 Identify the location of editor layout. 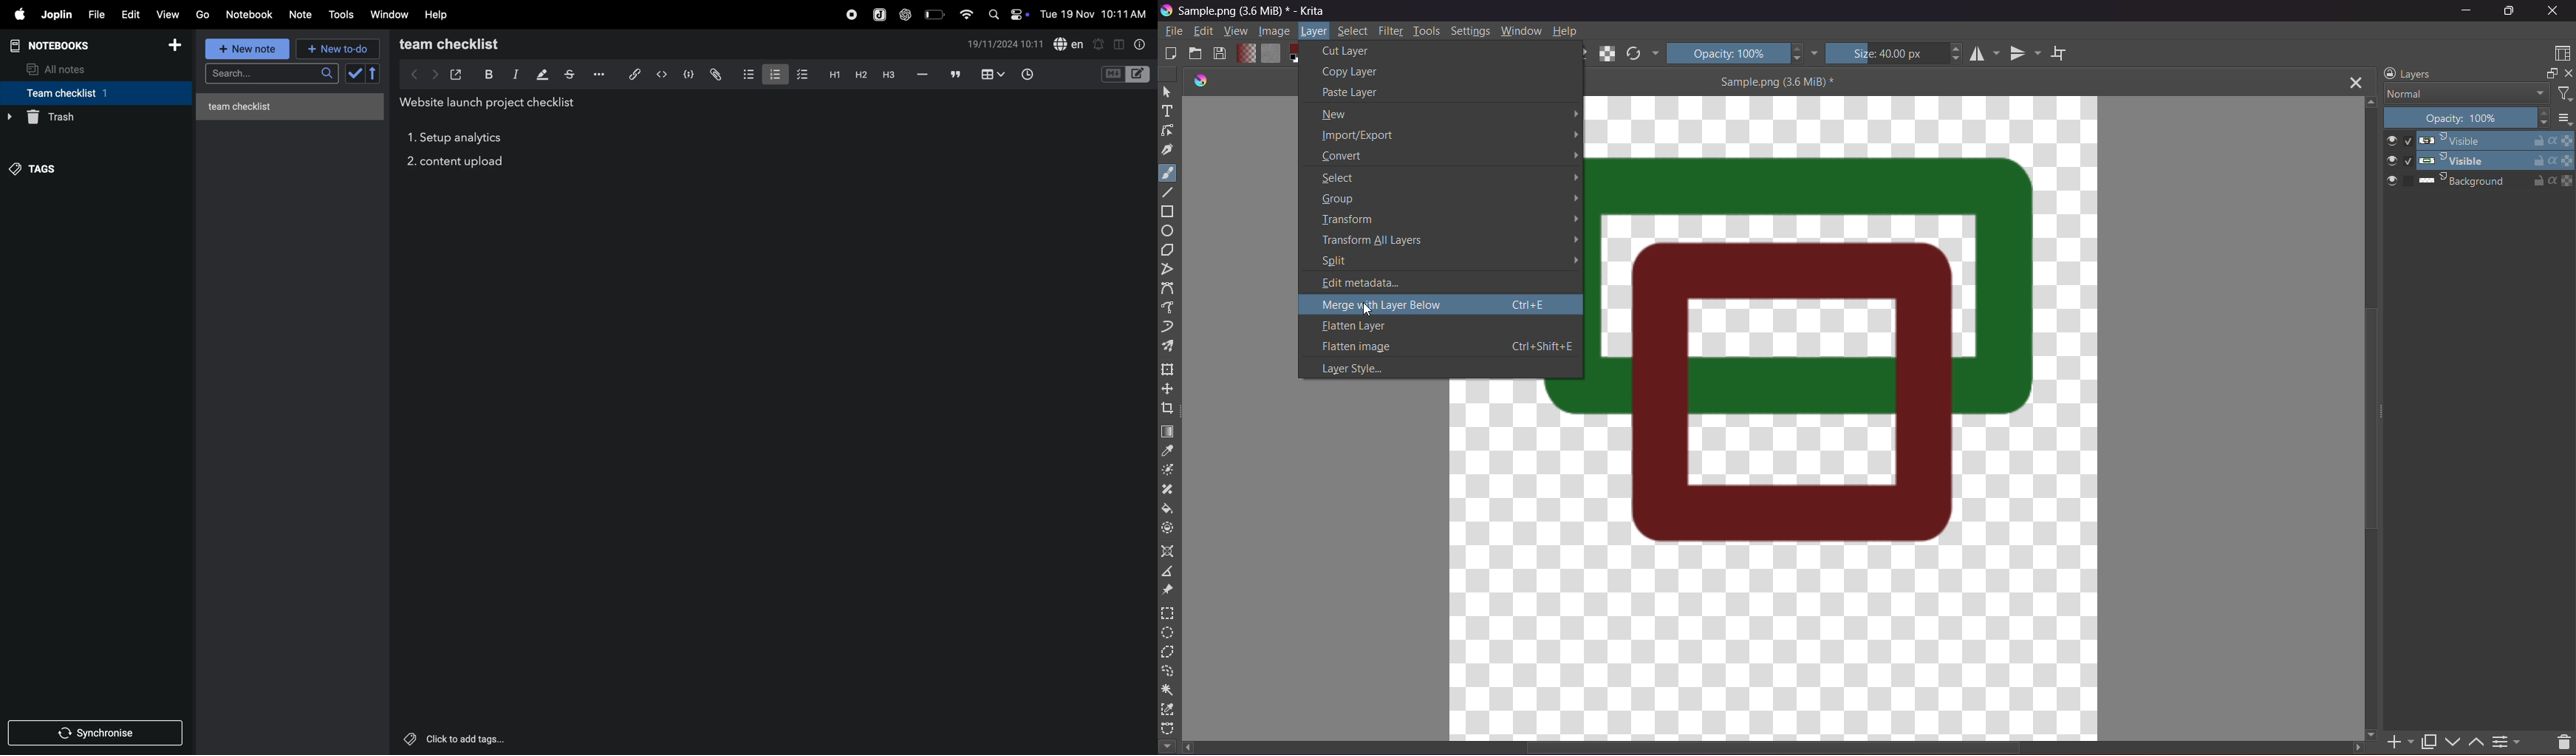
(1139, 73).